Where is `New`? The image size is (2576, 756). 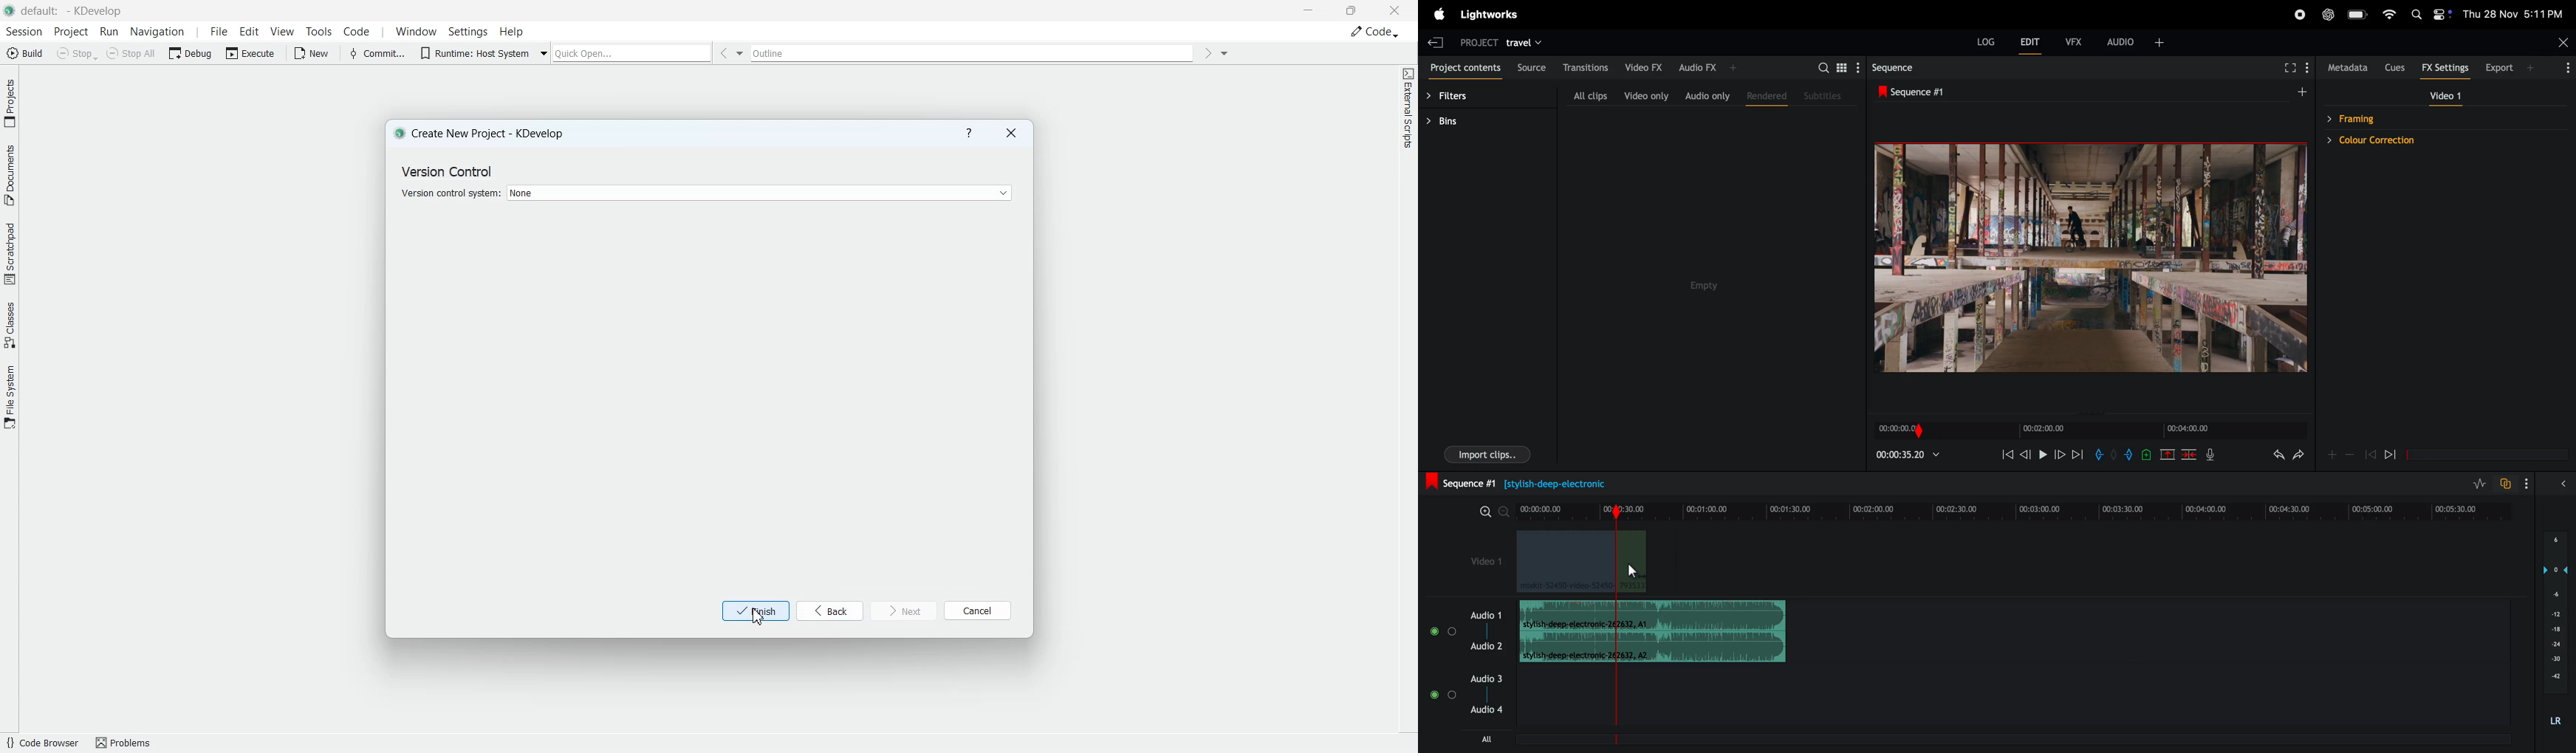
New is located at coordinates (315, 53).